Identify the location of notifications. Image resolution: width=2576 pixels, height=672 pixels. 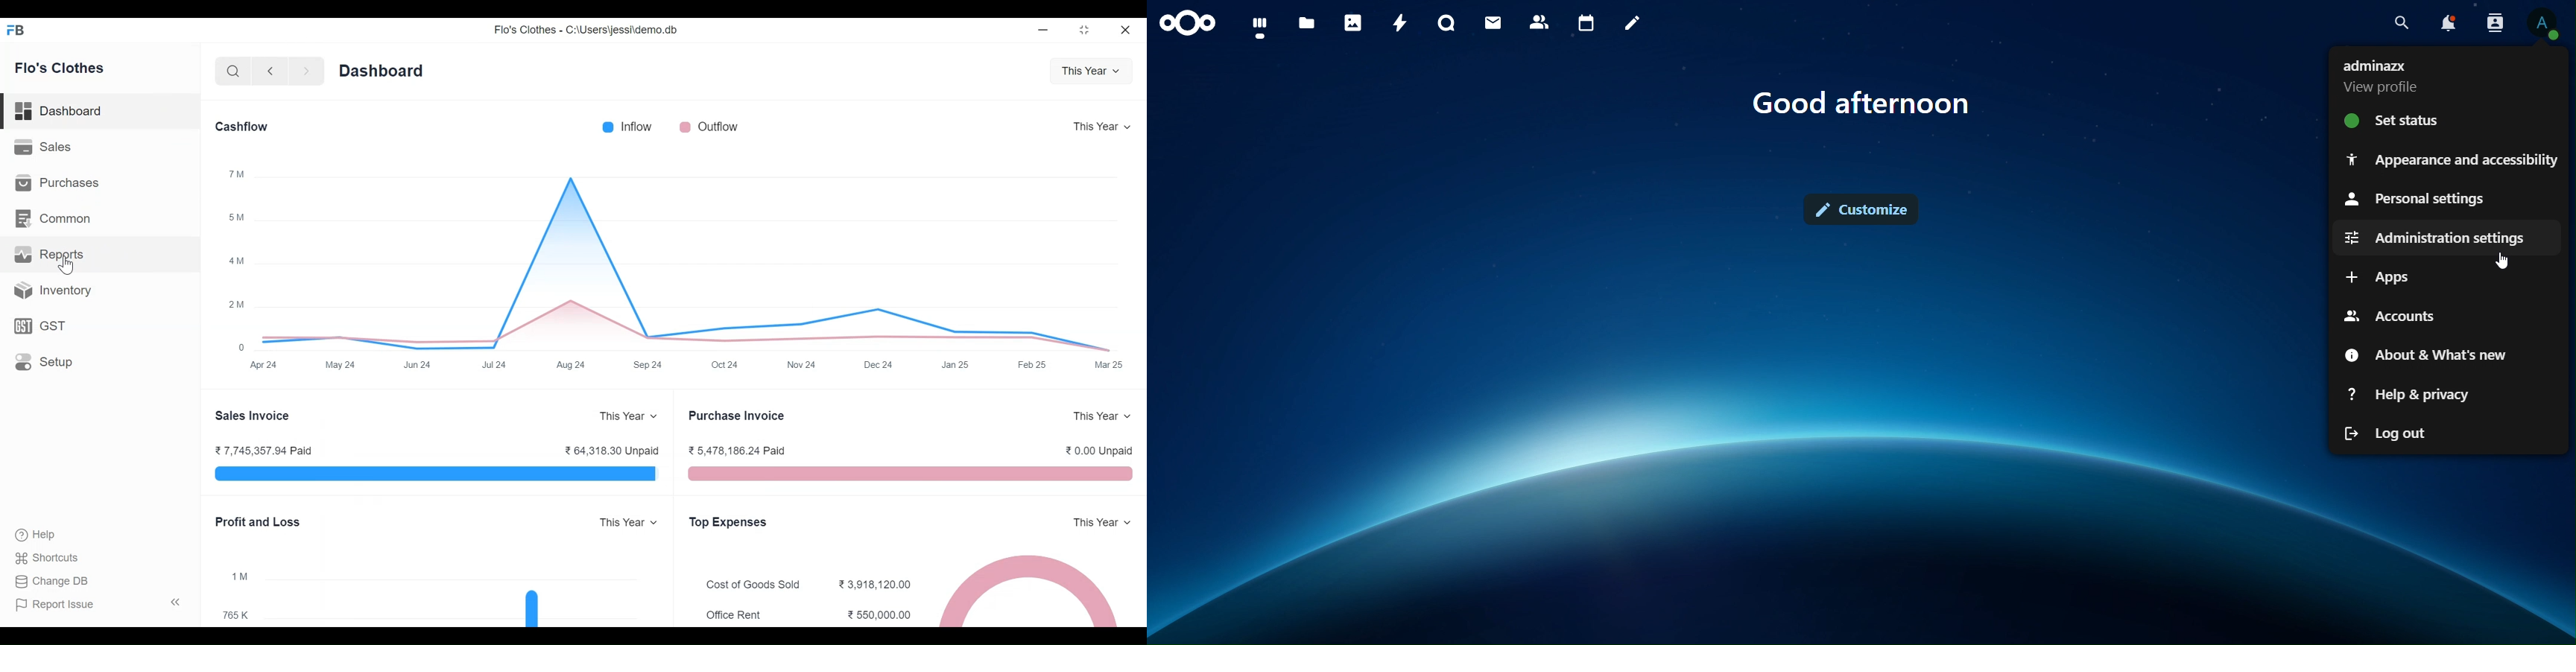
(2449, 21).